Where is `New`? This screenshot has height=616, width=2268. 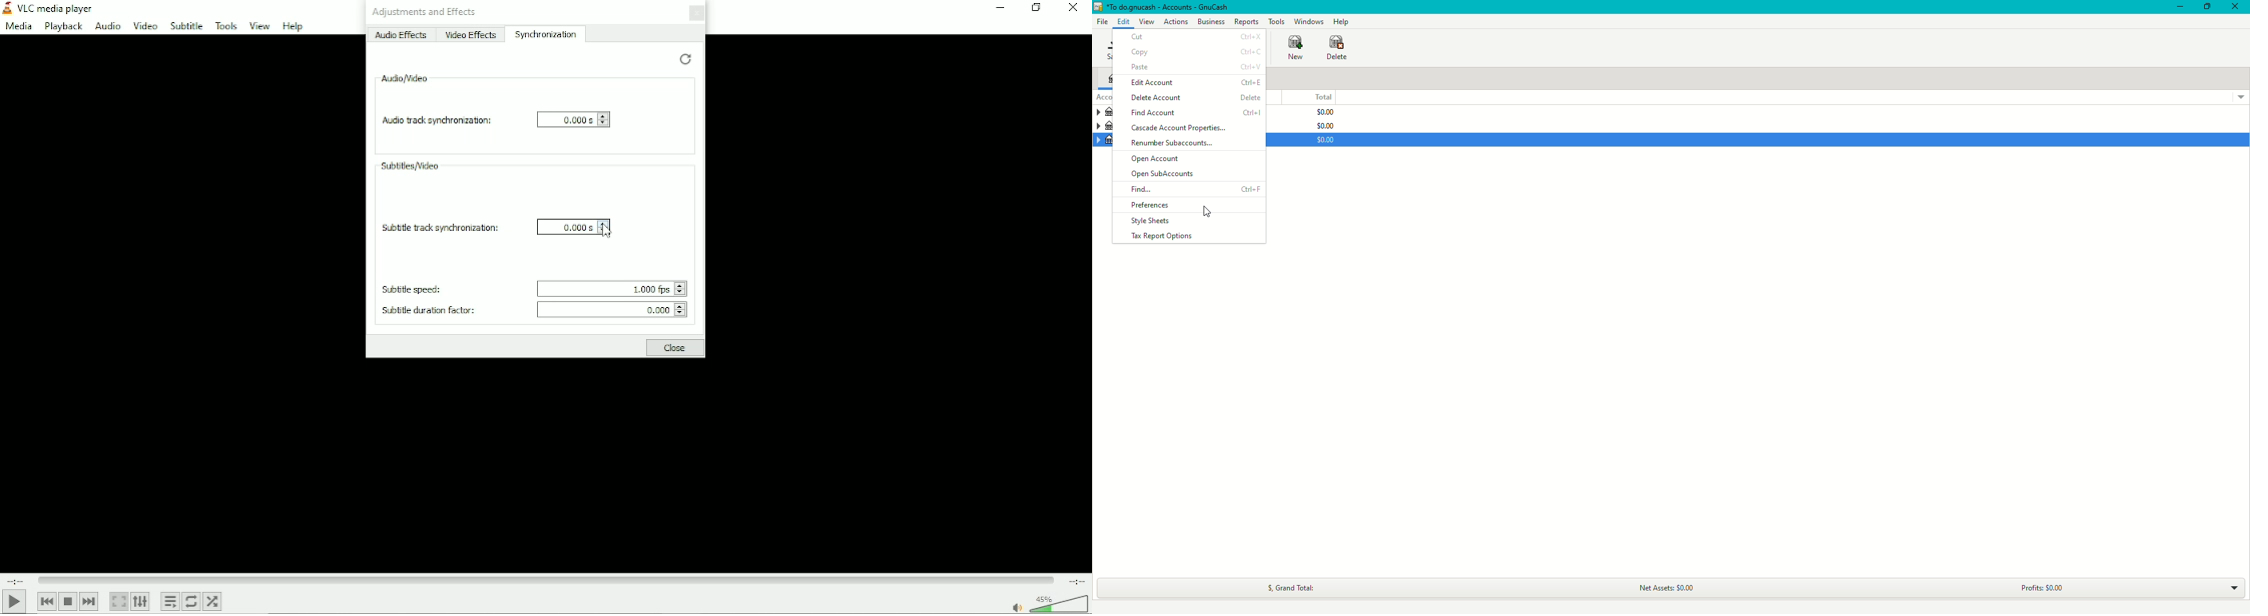 New is located at coordinates (1296, 48).